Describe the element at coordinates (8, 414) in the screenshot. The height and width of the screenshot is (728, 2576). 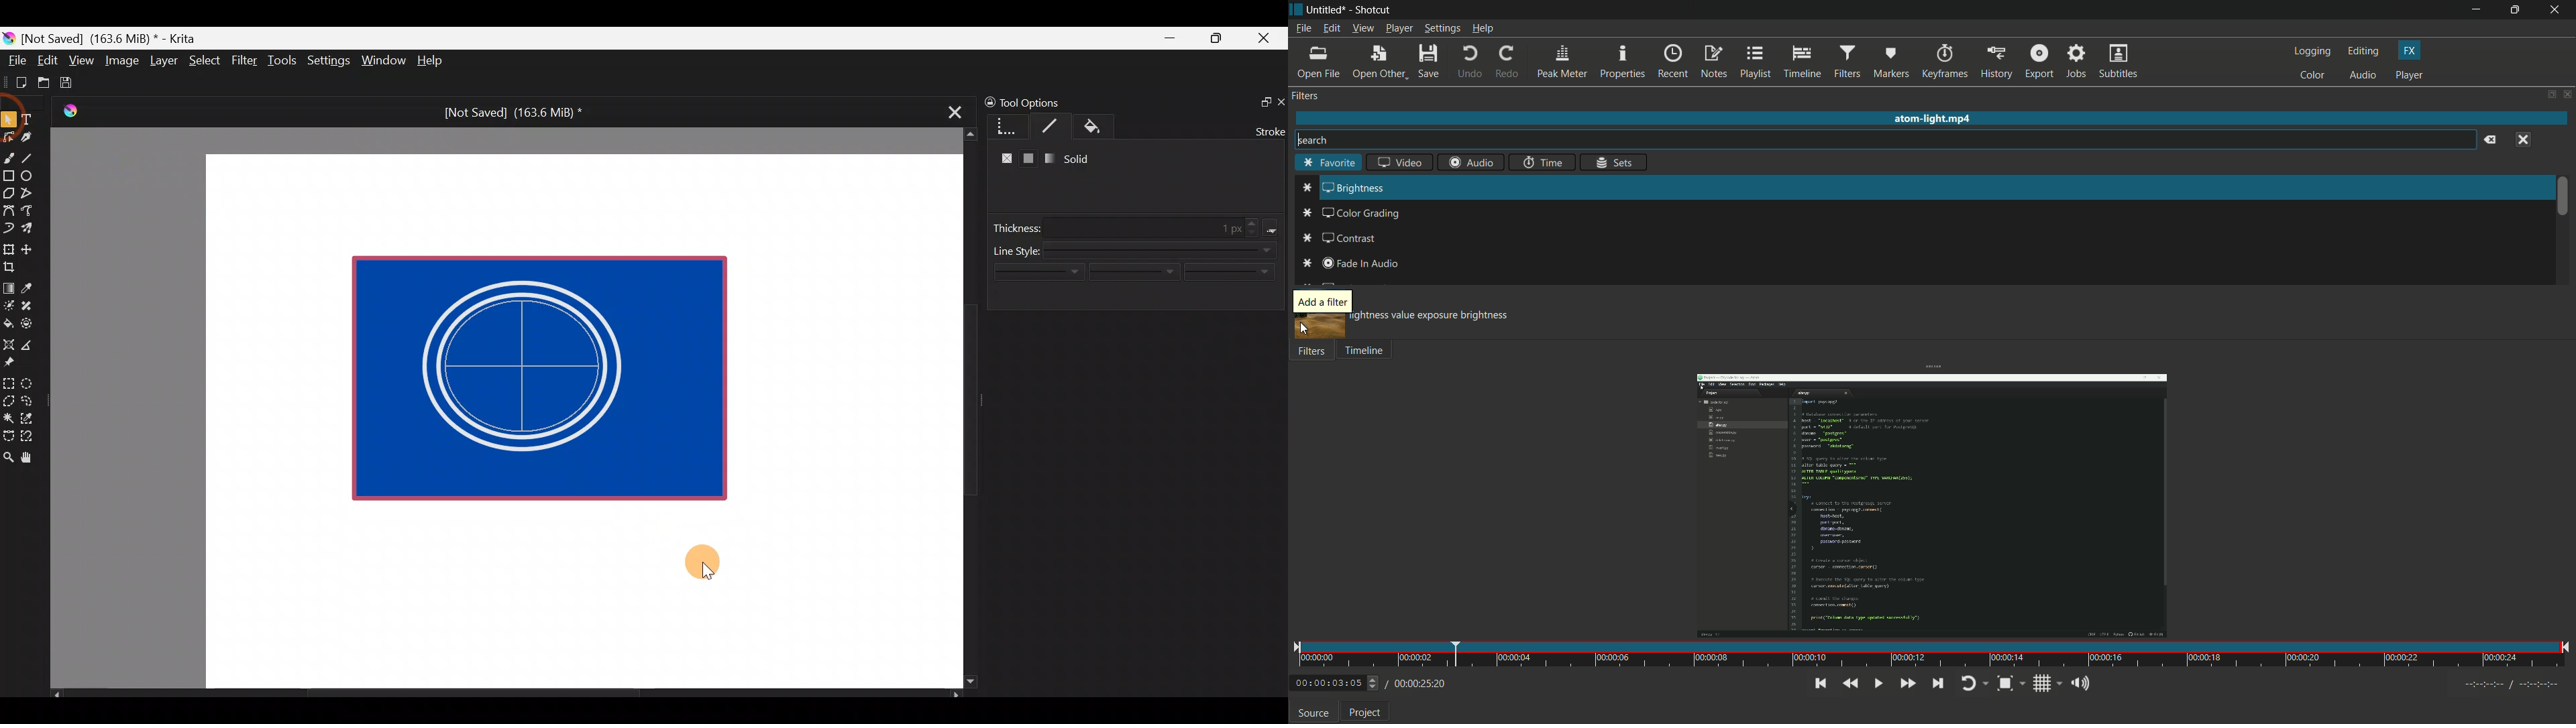
I see `Contiguous selection tool` at that location.